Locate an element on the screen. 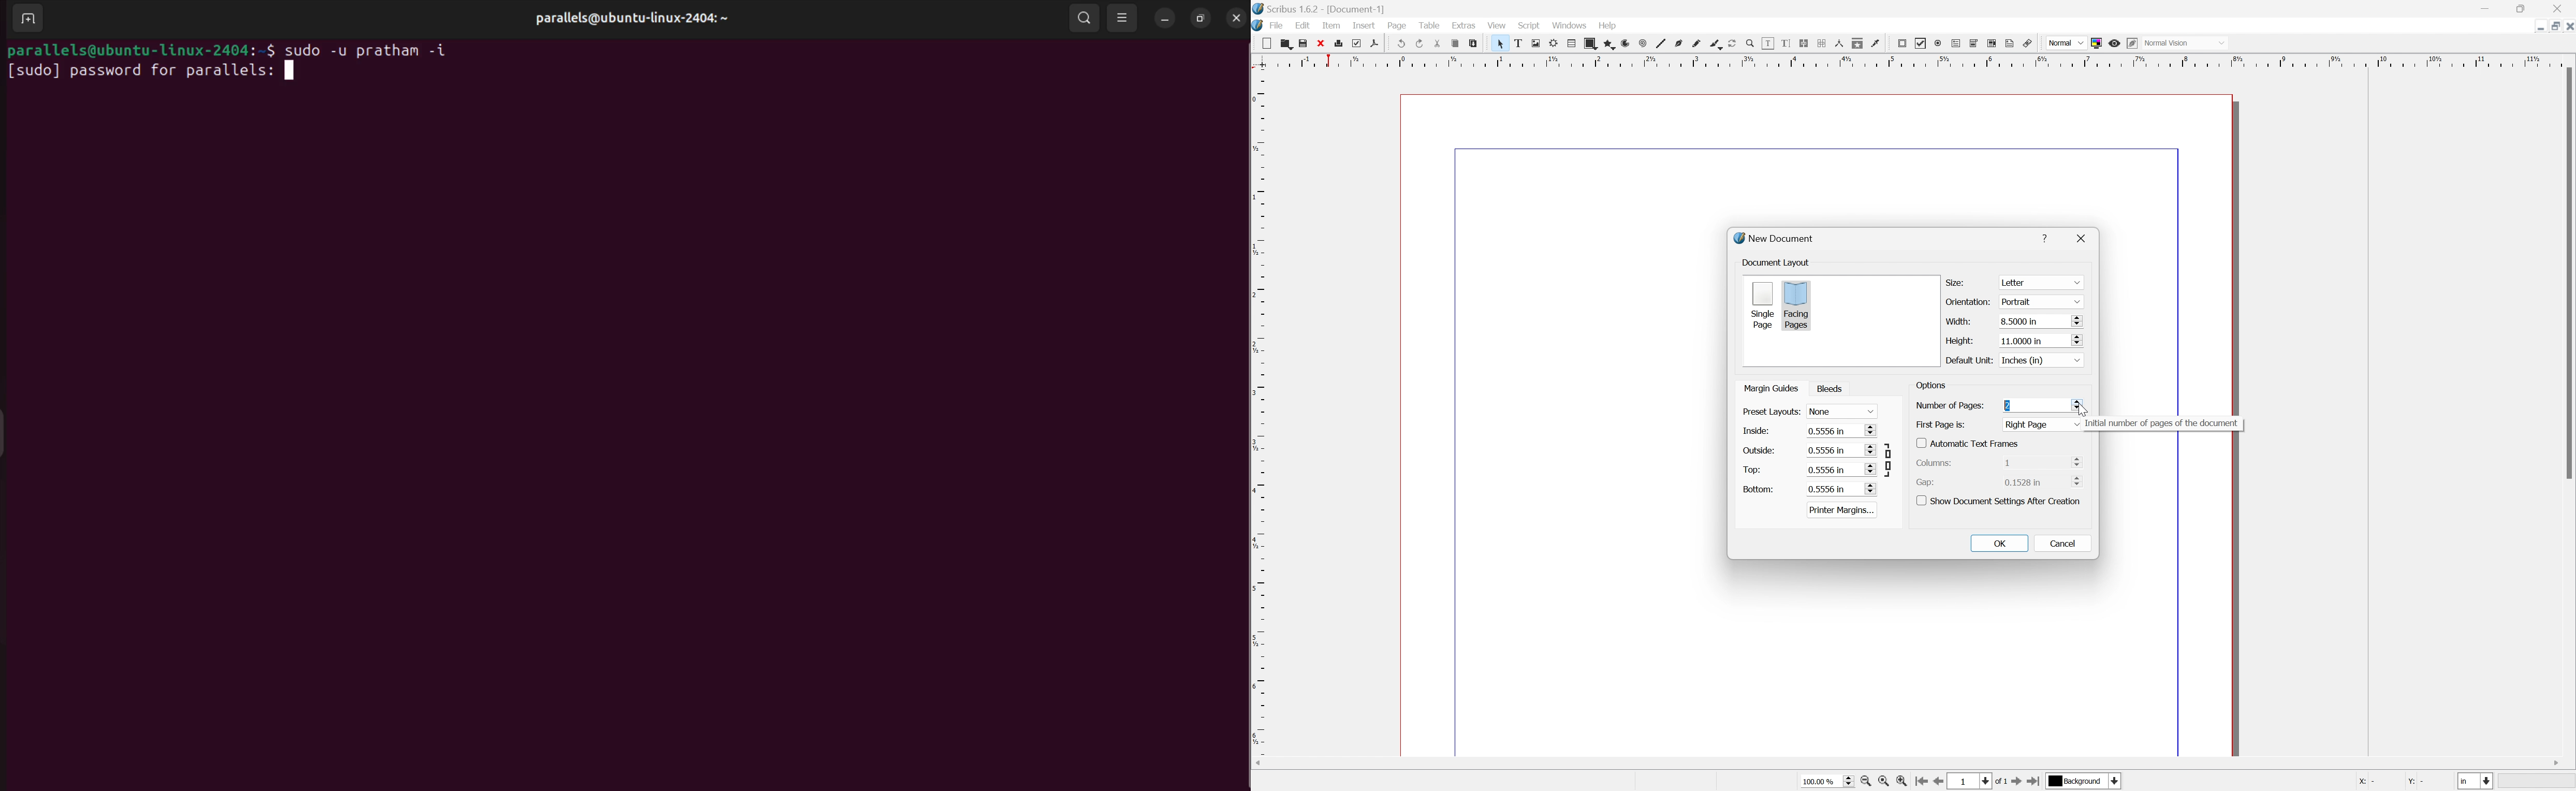 Image resolution: width=2576 pixels, height=812 pixels. zoom out is located at coordinates (1866, 782).